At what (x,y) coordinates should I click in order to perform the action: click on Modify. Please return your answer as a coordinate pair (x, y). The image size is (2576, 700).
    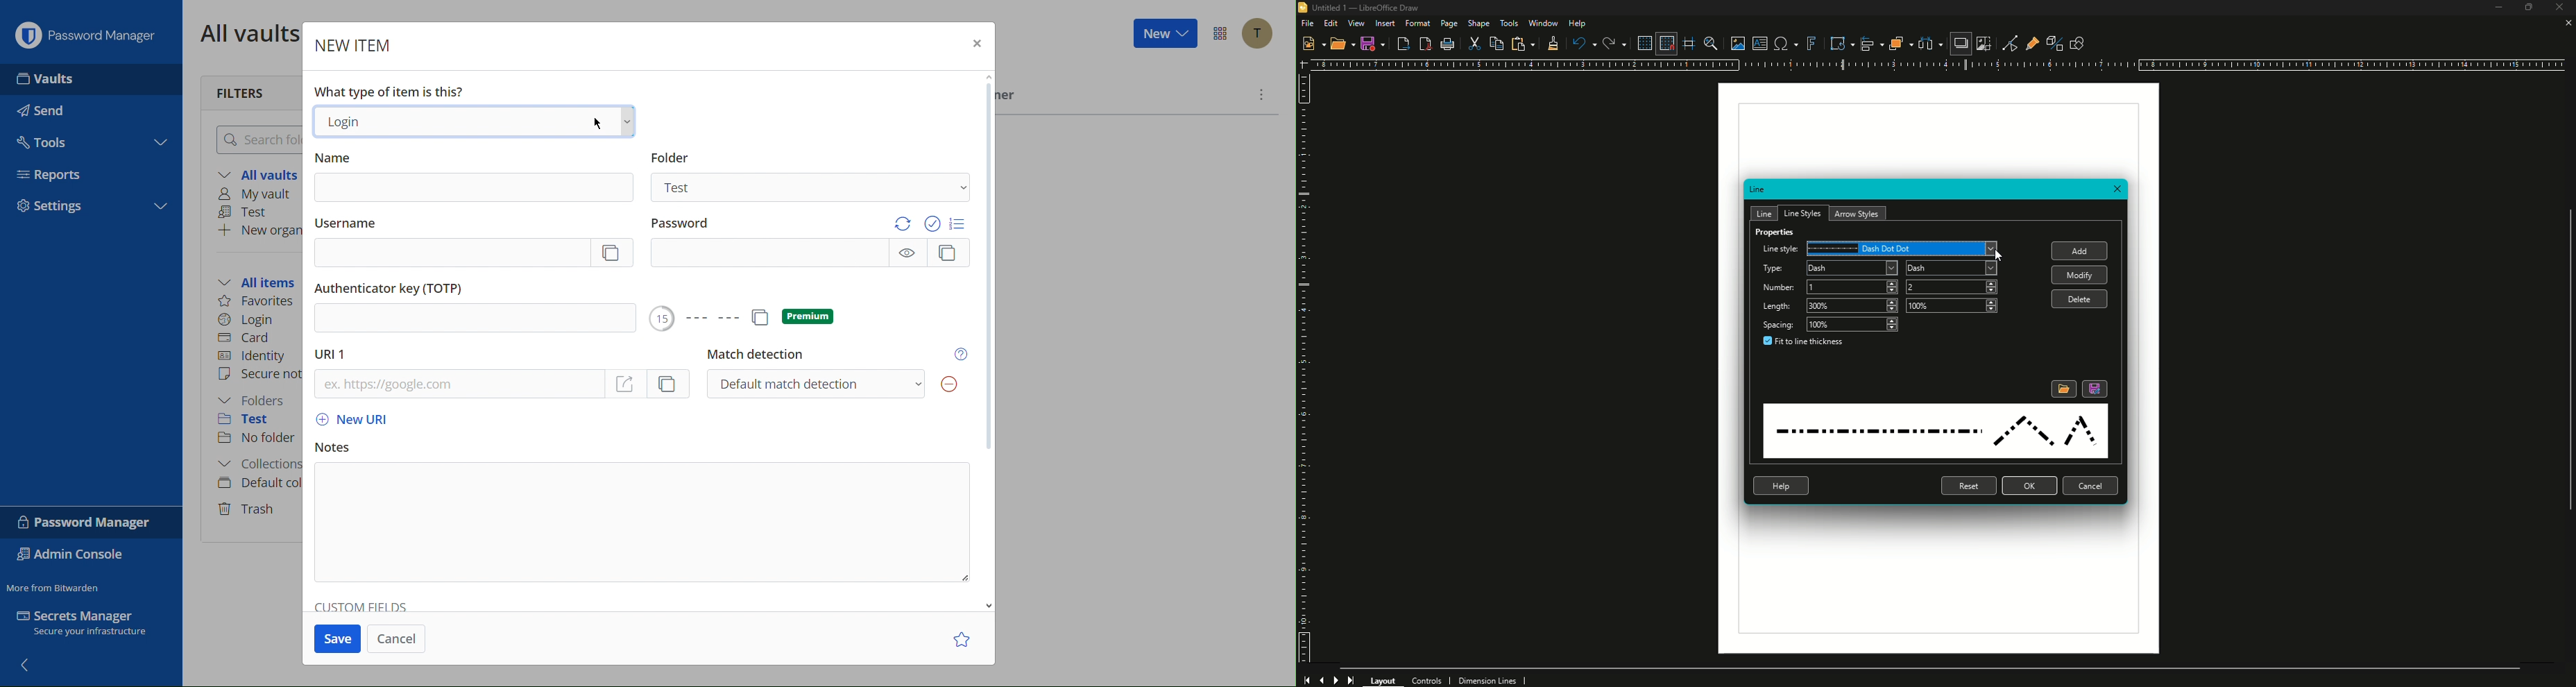
    Looking at the image, I should click on (2078, 275).